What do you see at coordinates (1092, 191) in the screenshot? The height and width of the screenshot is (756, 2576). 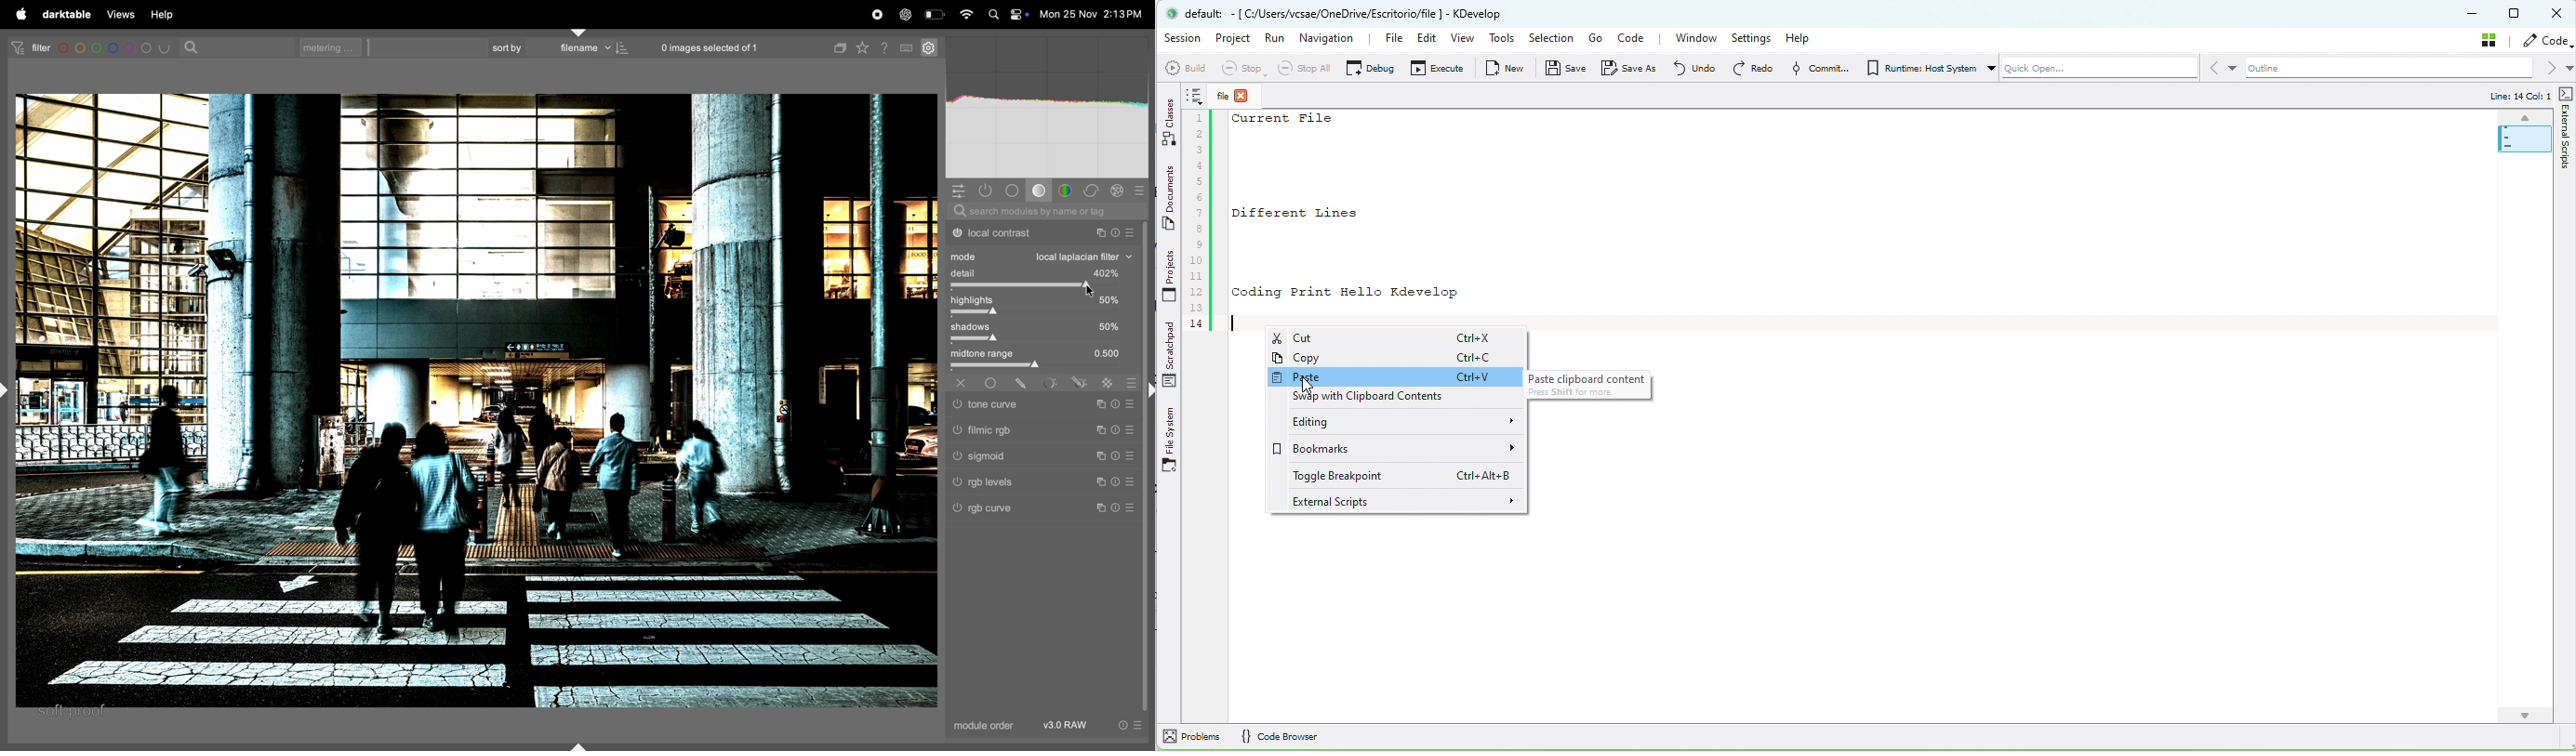 I see `correct` at bounding box center [1092, 191].